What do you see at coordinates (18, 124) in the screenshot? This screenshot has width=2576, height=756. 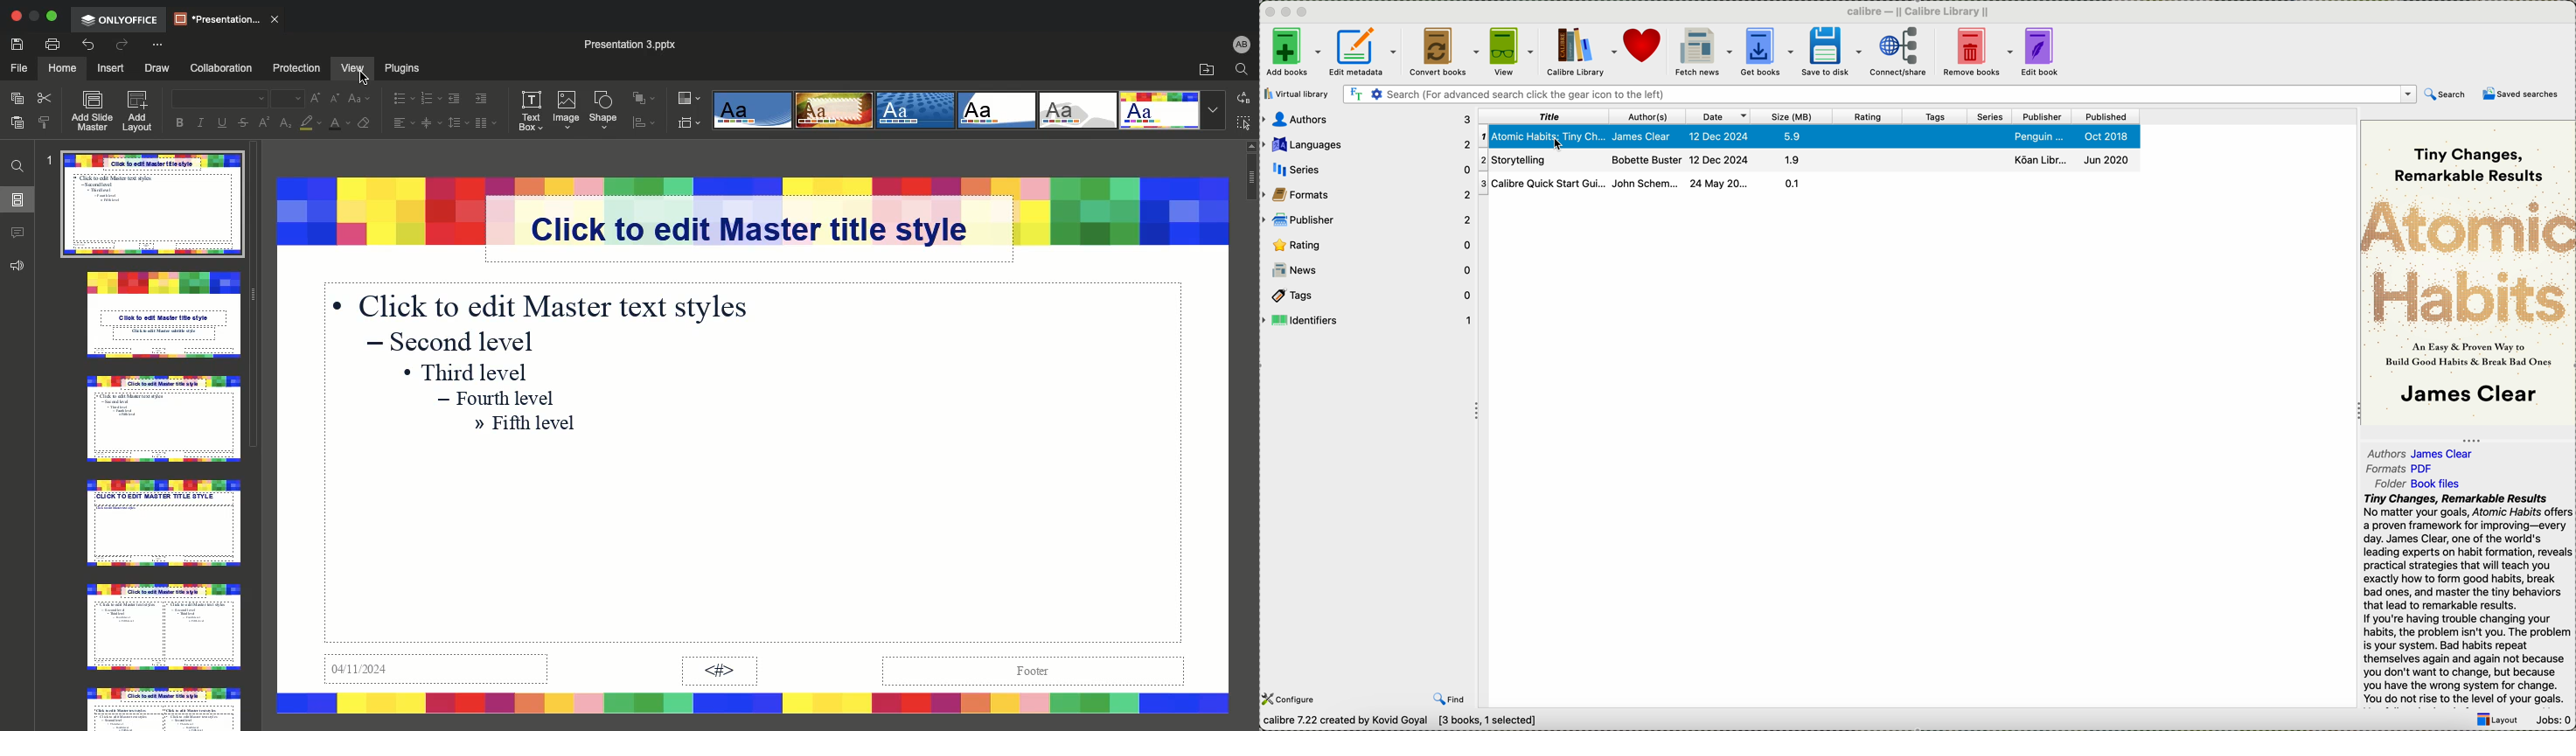 I see `Paste` at bounding box center [18, 124].